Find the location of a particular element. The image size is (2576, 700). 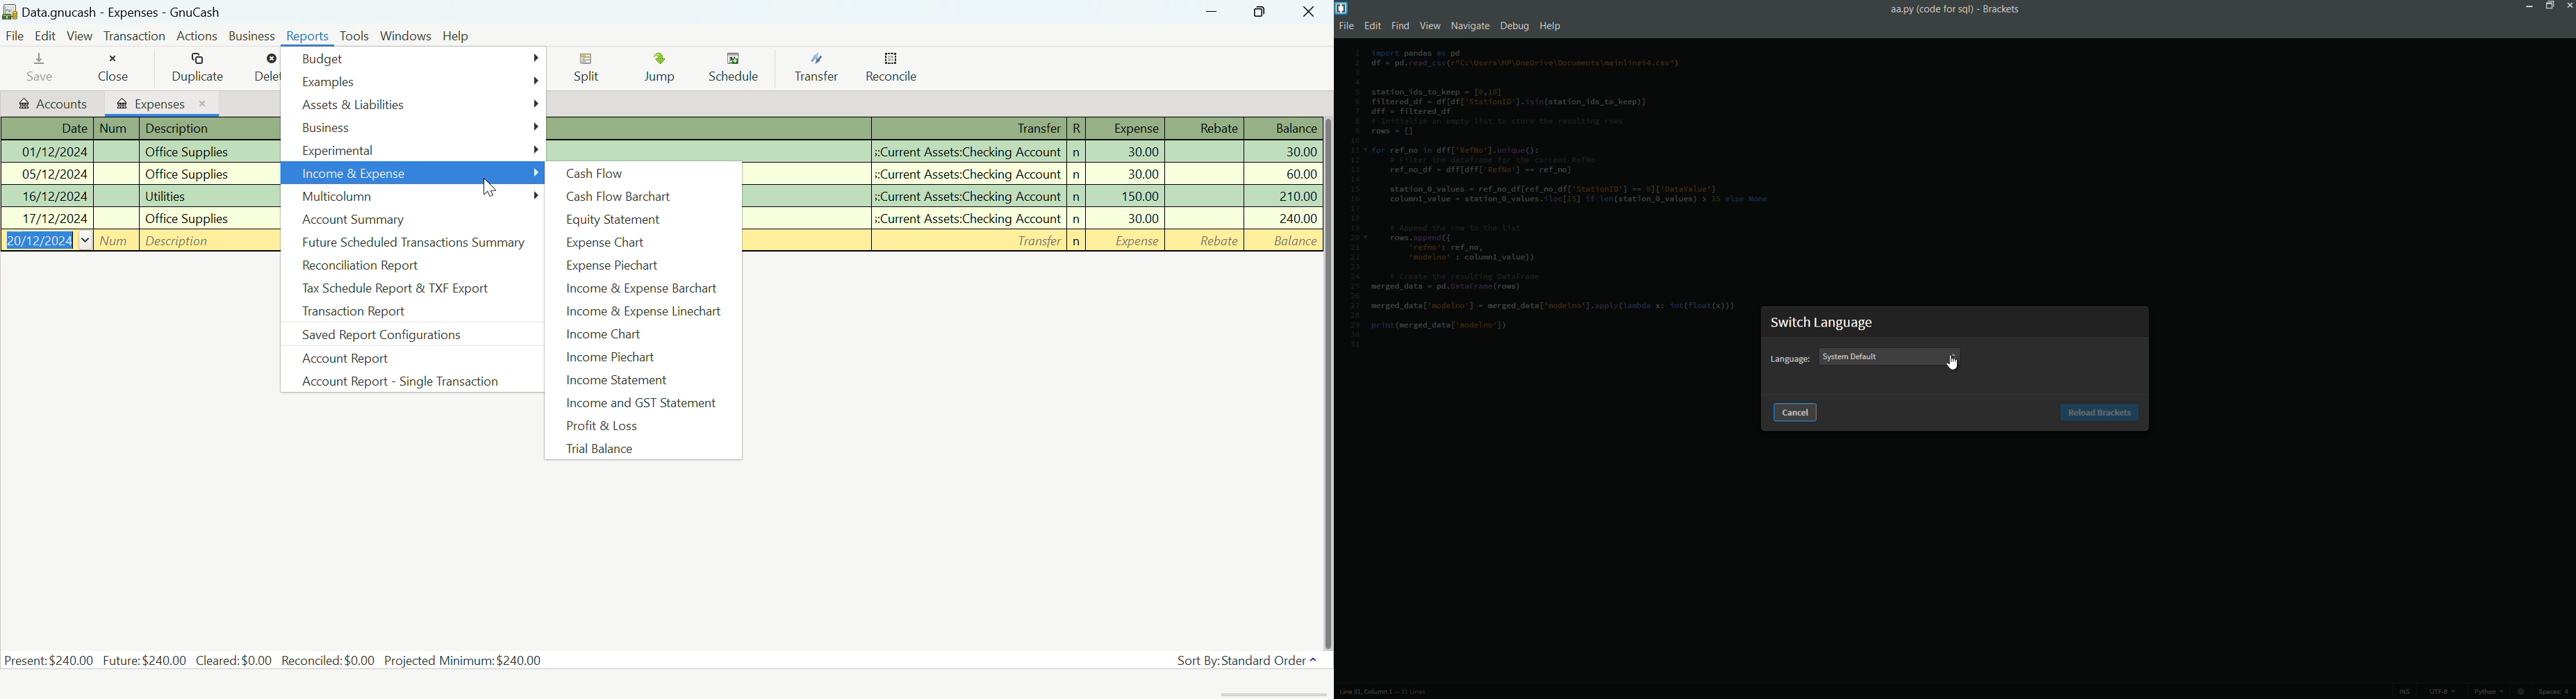

Business is located at coordinates (414, 129).